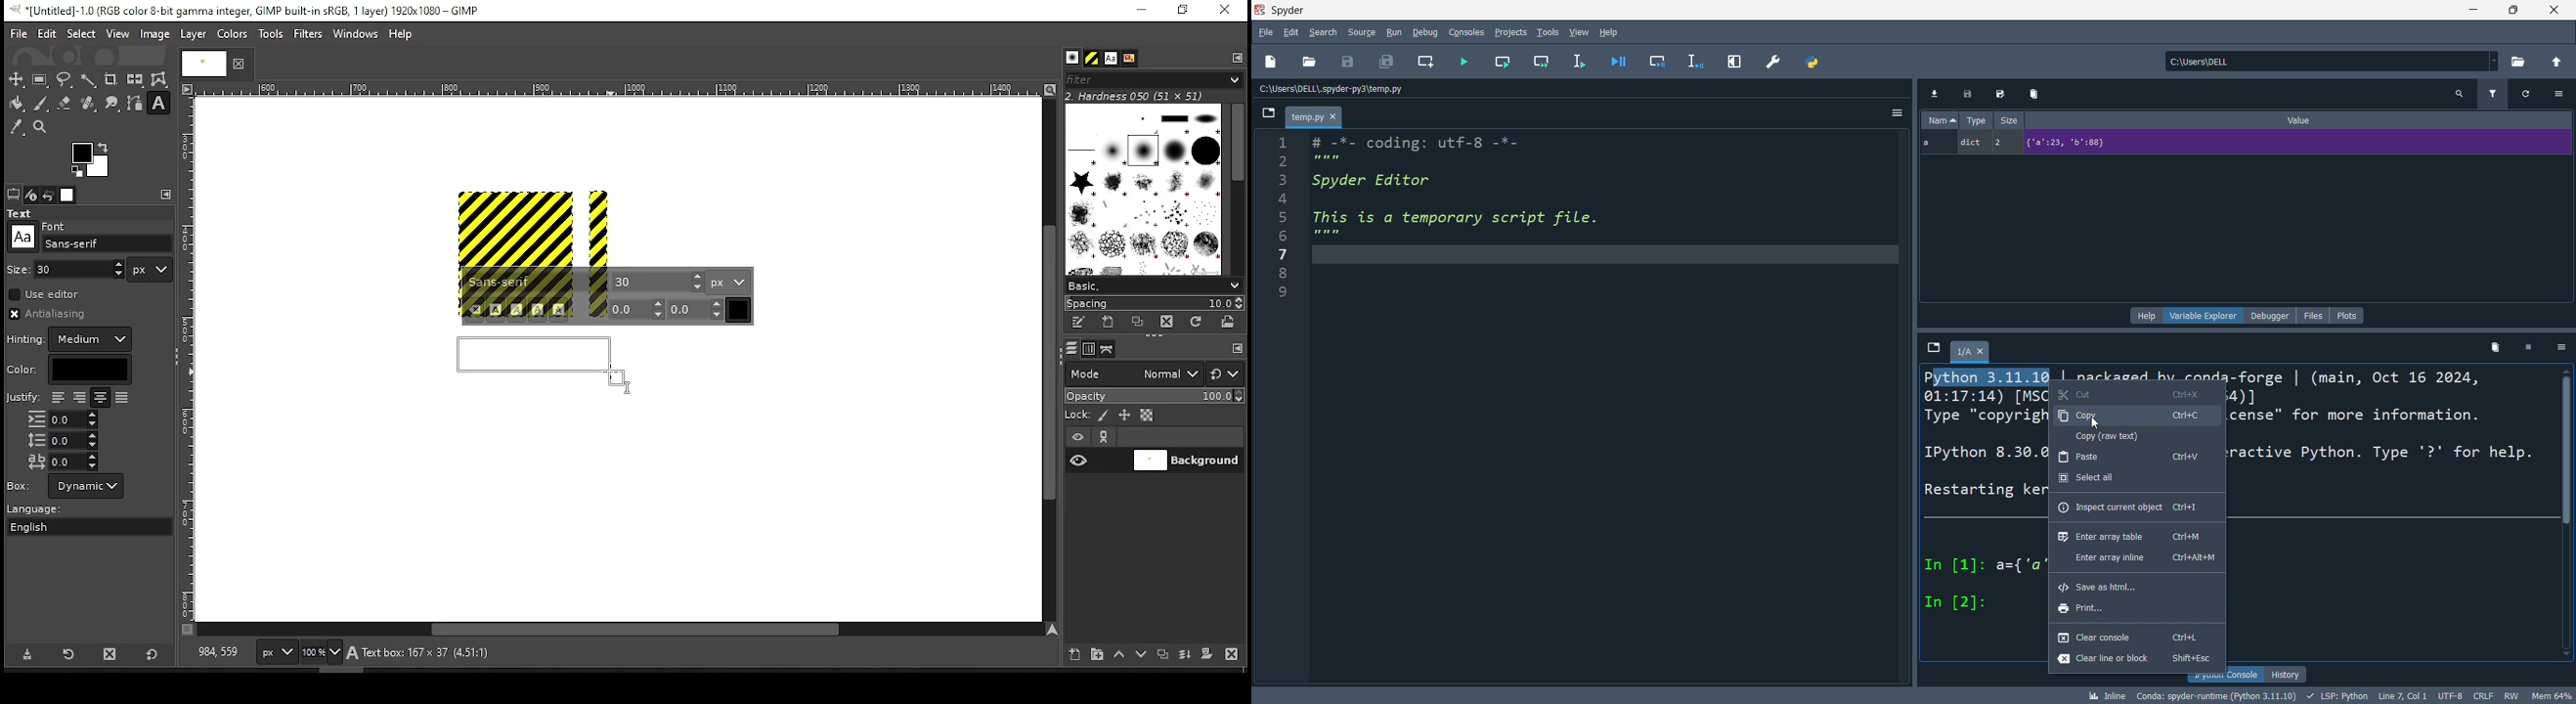  Describe the element at coordinates (2553, 11) in the screenshot. I see `close` at that location.